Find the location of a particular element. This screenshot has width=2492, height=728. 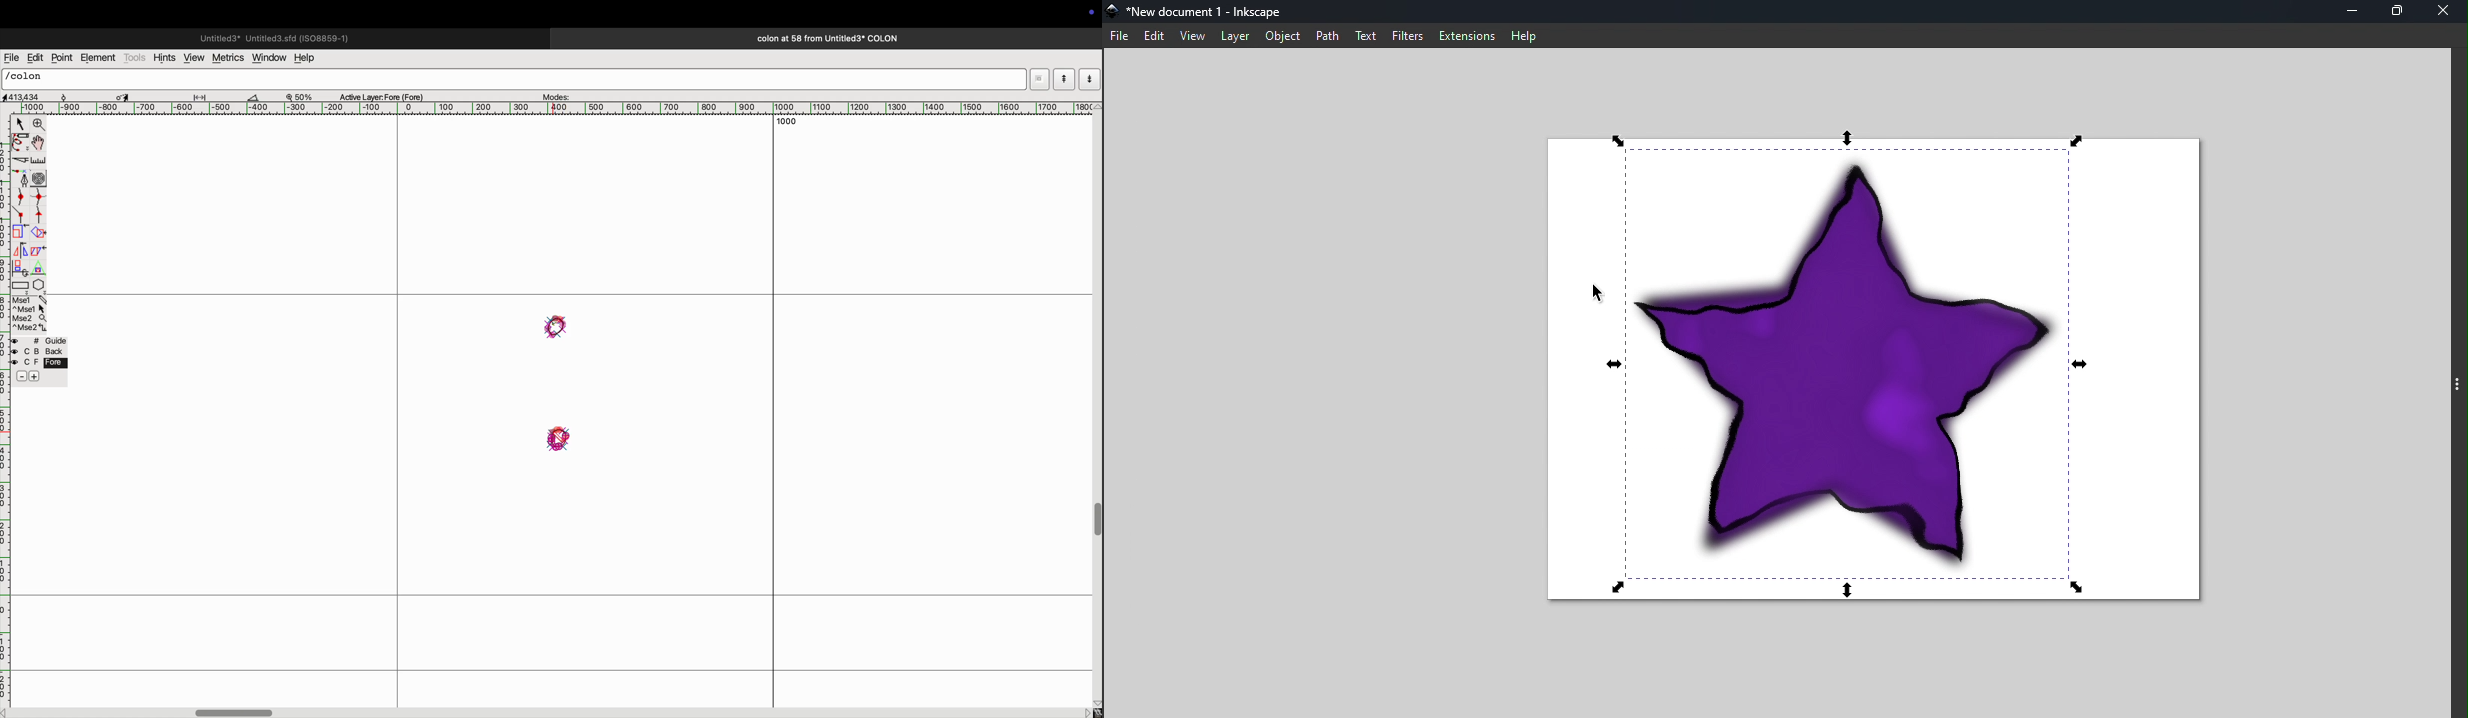

Edit is located at coordinates (1157, 36).